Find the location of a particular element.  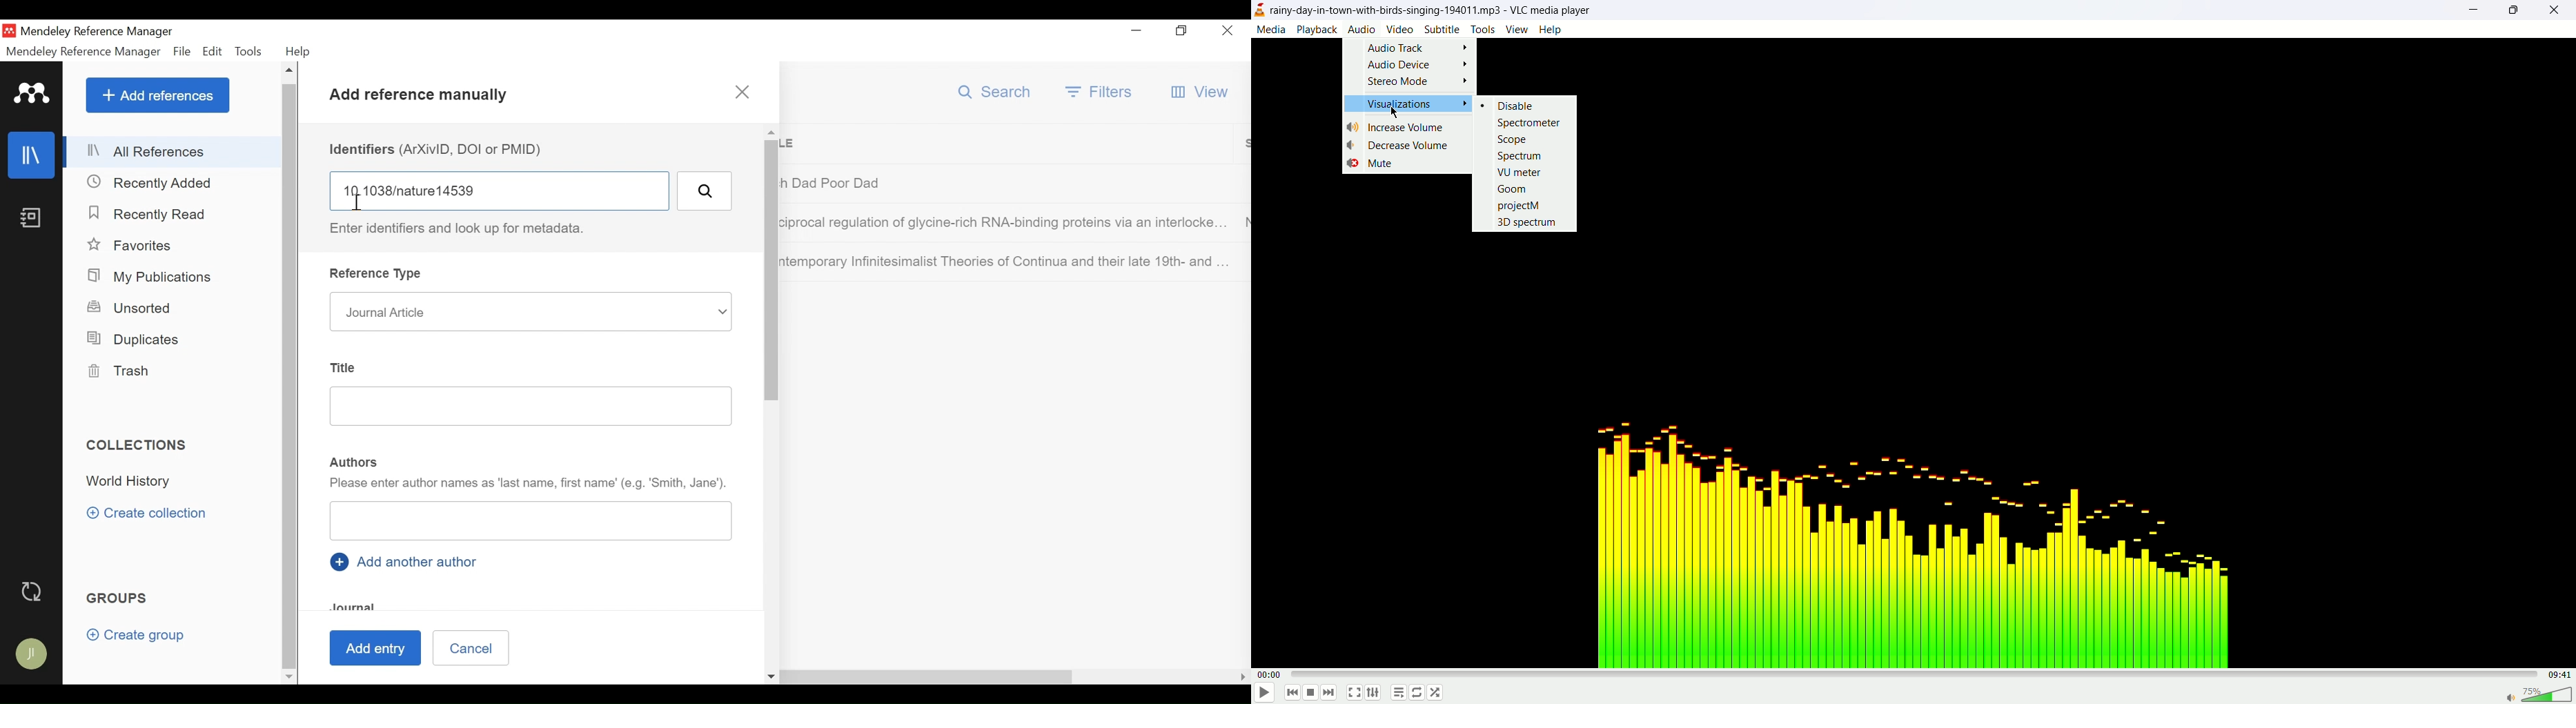

Mendeley Logo is located at coordinates (29, 92).